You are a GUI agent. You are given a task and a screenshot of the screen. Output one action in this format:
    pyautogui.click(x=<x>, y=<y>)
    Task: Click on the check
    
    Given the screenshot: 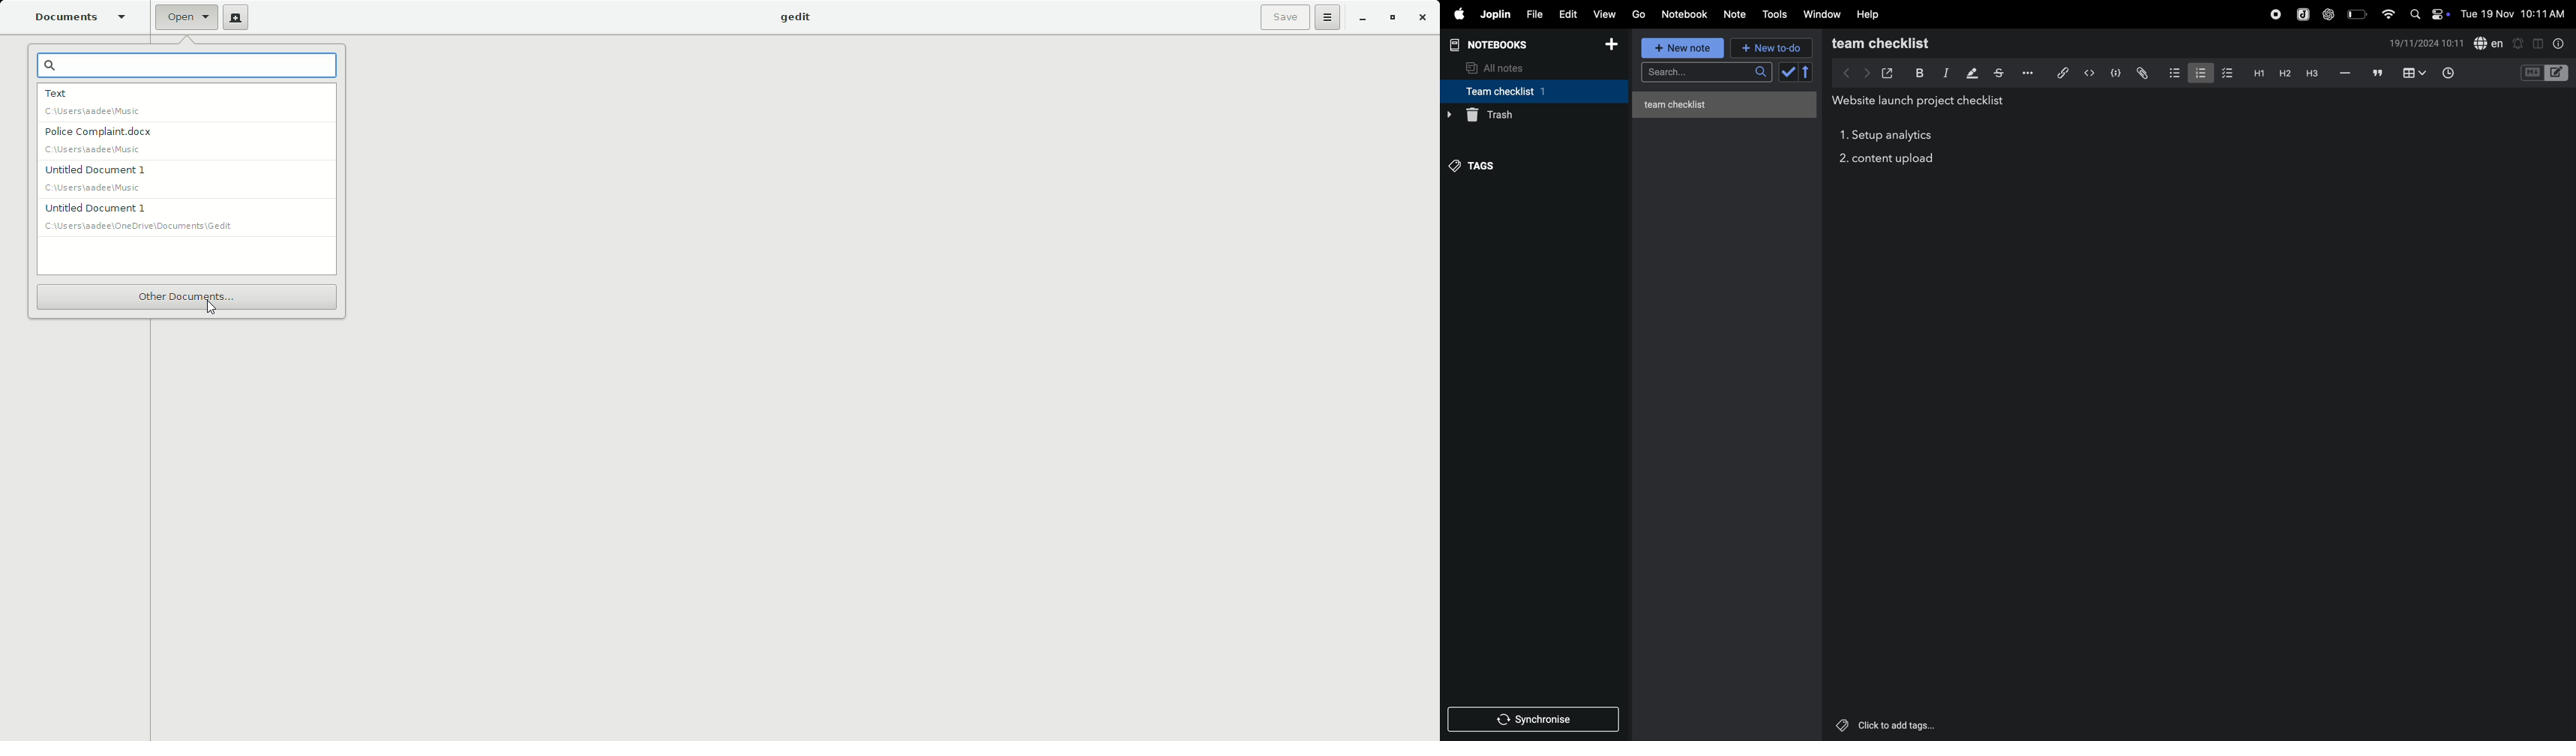 What is the action you would take?
    pyautogui.click(x=1797, y=72)
    